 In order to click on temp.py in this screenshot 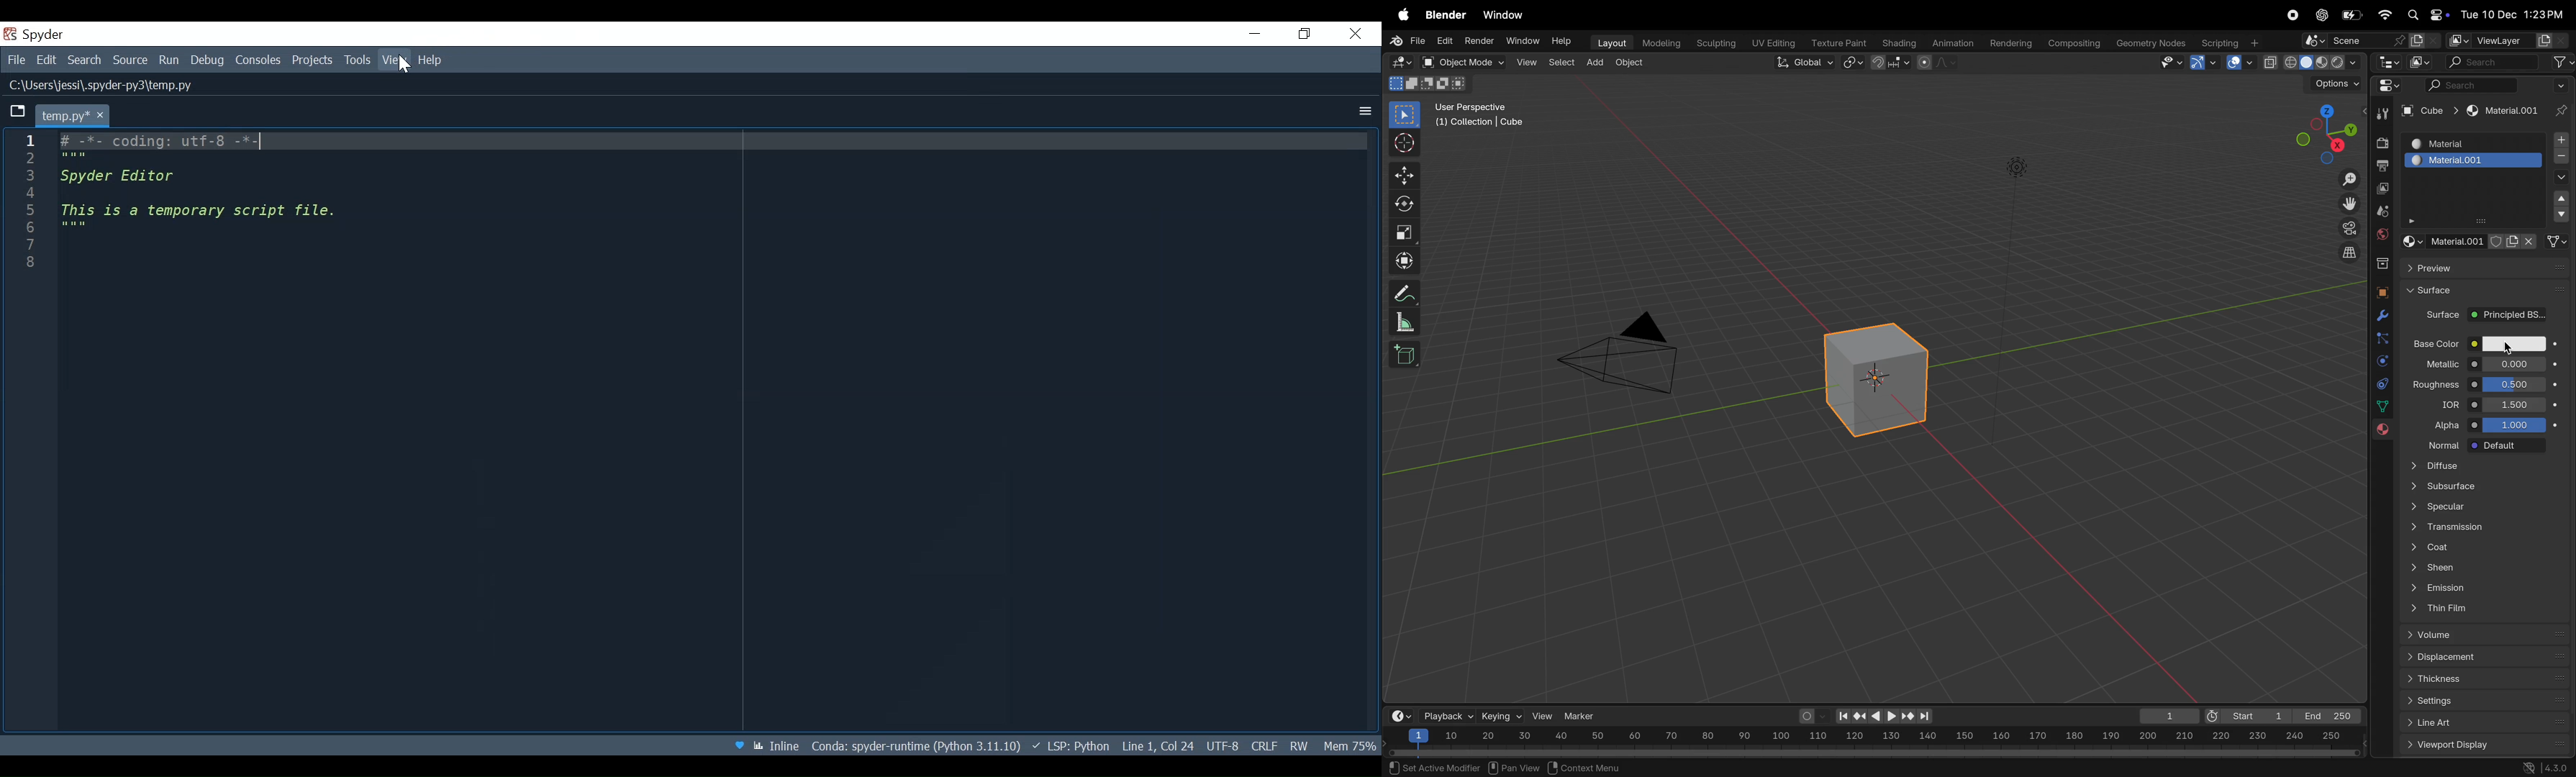, I will do `click(75, 114)`.